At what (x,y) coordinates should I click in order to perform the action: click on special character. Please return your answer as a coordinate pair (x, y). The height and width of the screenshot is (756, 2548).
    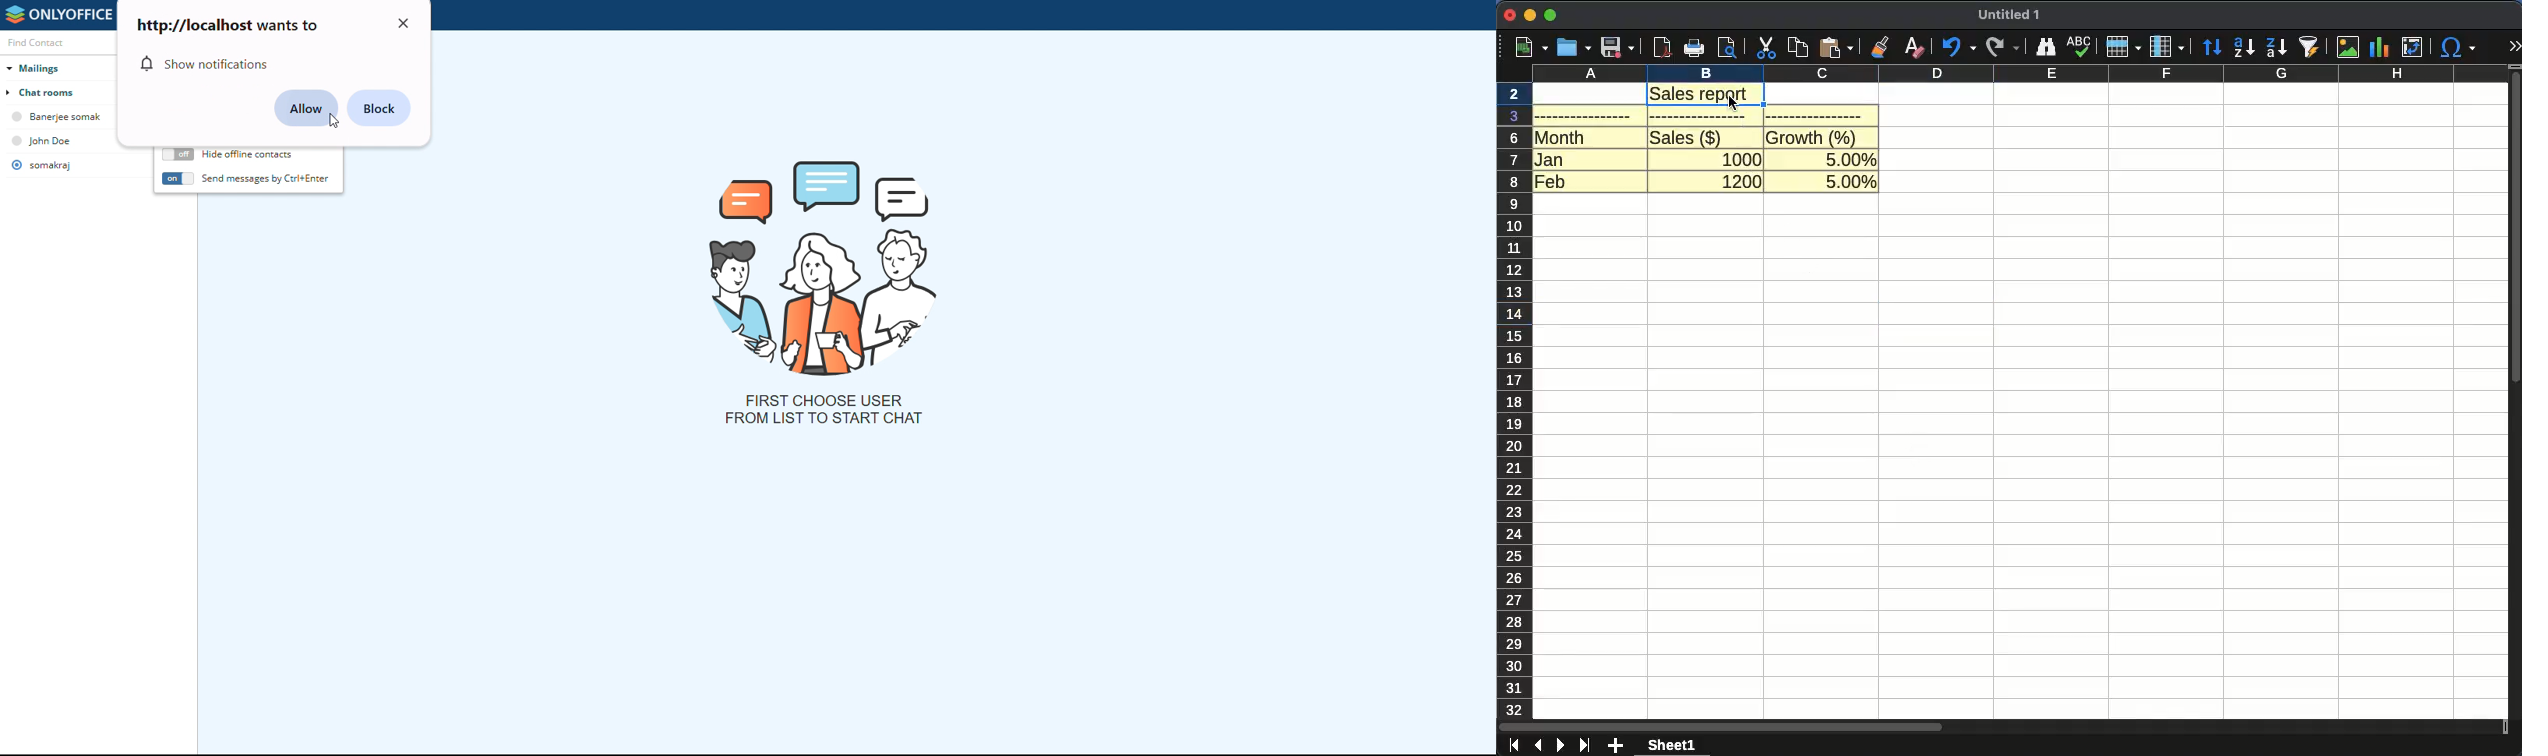
    Looking at the image, I should click on (2455, 47).